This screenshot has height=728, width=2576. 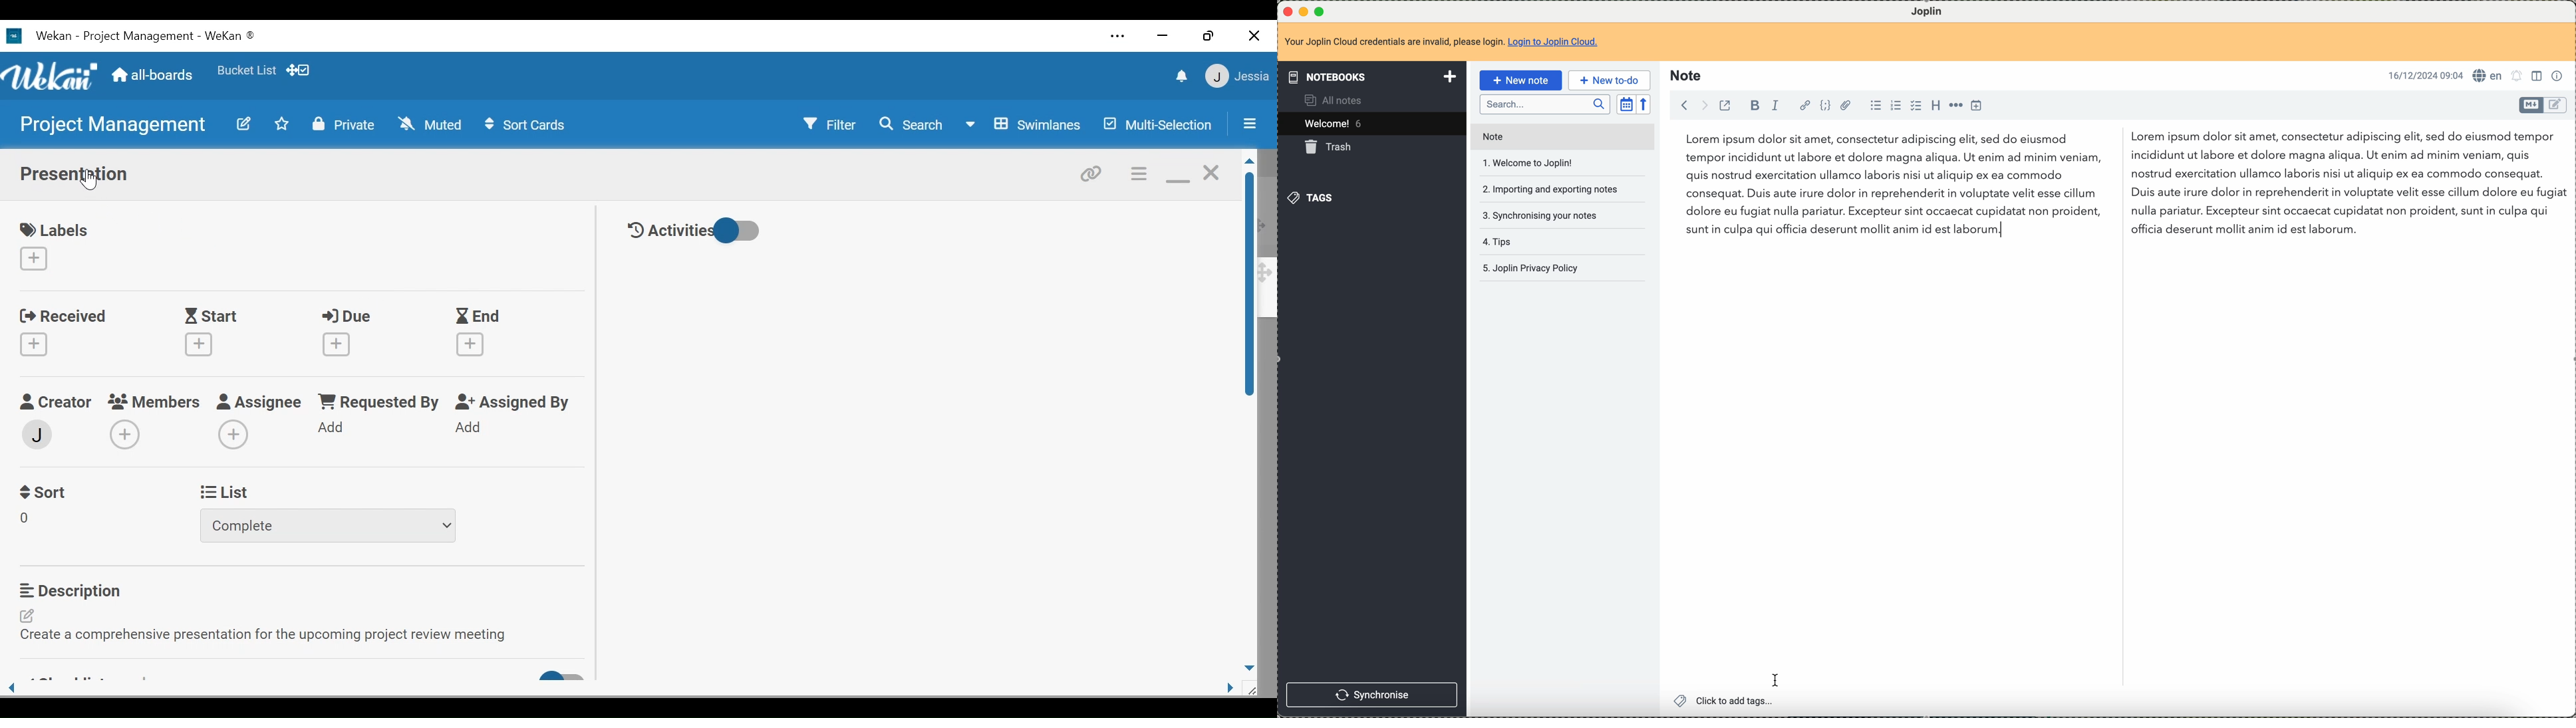 What do you see at coordinates (1338, 99) in the screenshot?
I see `all notes` at bounding box center [1338, 99].